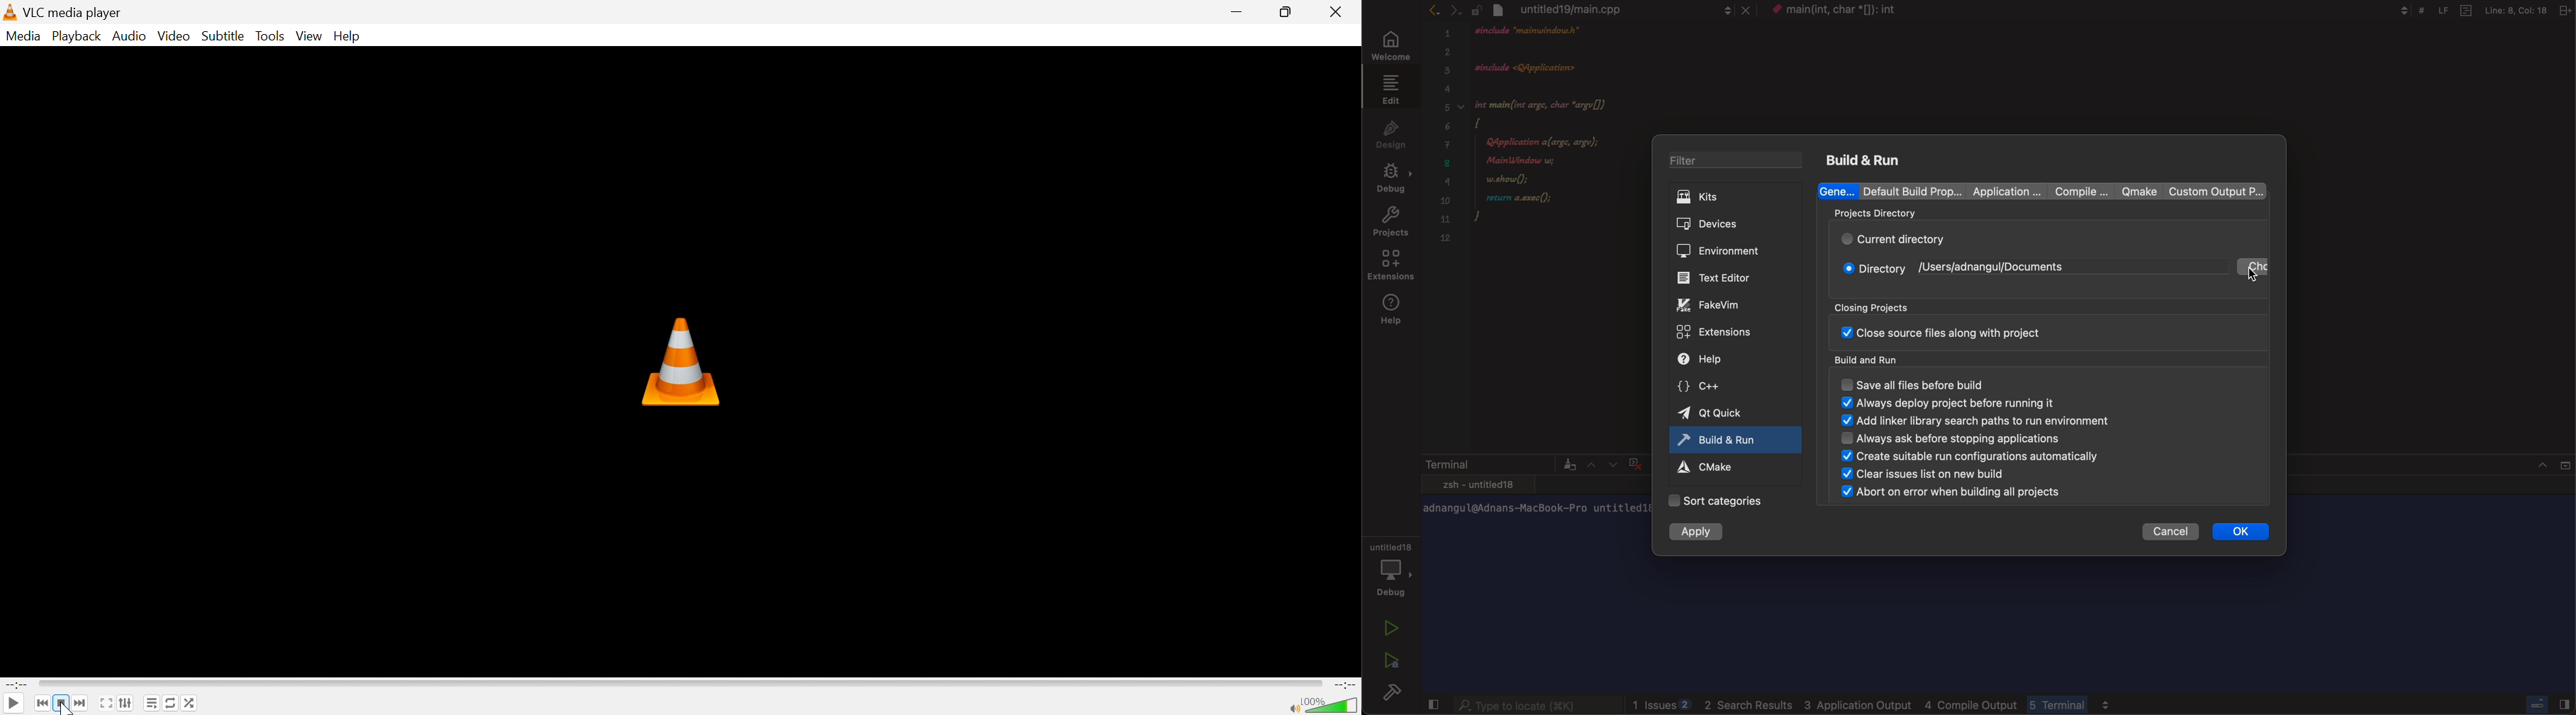  What do you see at coordinates (1913, 382) in the screenshot?
I see `save all` at bounding box center [1913, 382].